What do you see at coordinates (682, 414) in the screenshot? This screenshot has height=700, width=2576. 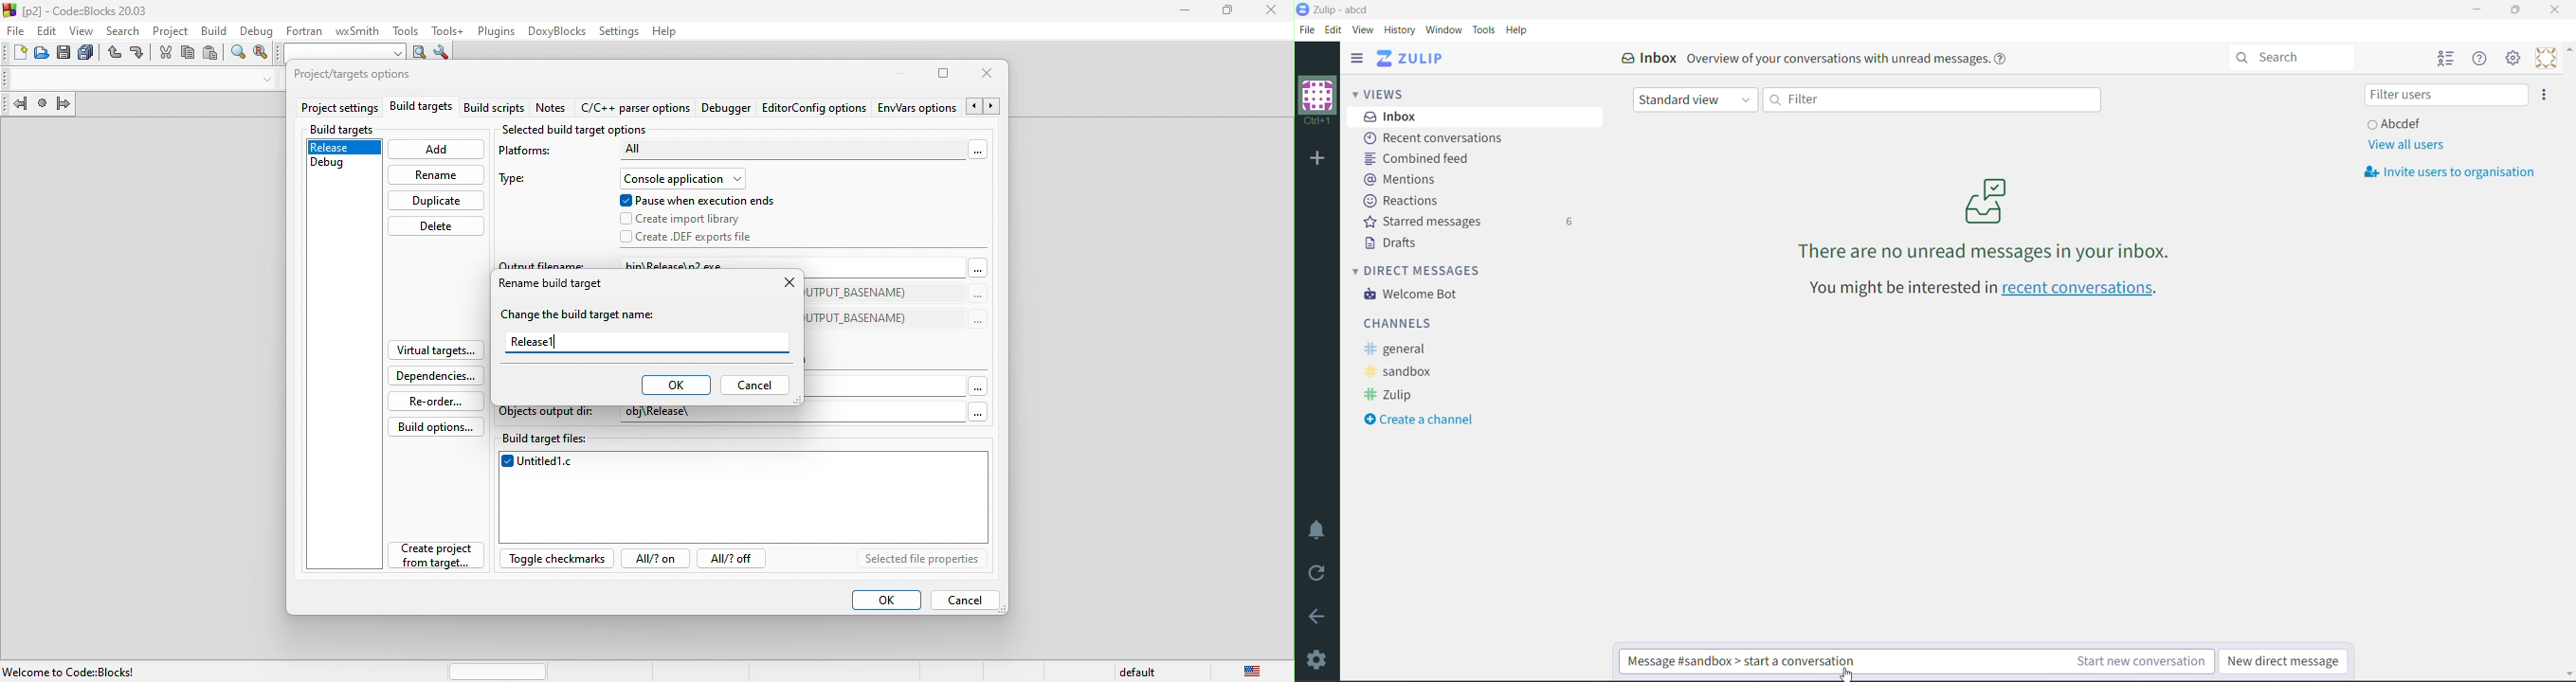 I see `ir obj\Release\` at bounding box center [682, 414].